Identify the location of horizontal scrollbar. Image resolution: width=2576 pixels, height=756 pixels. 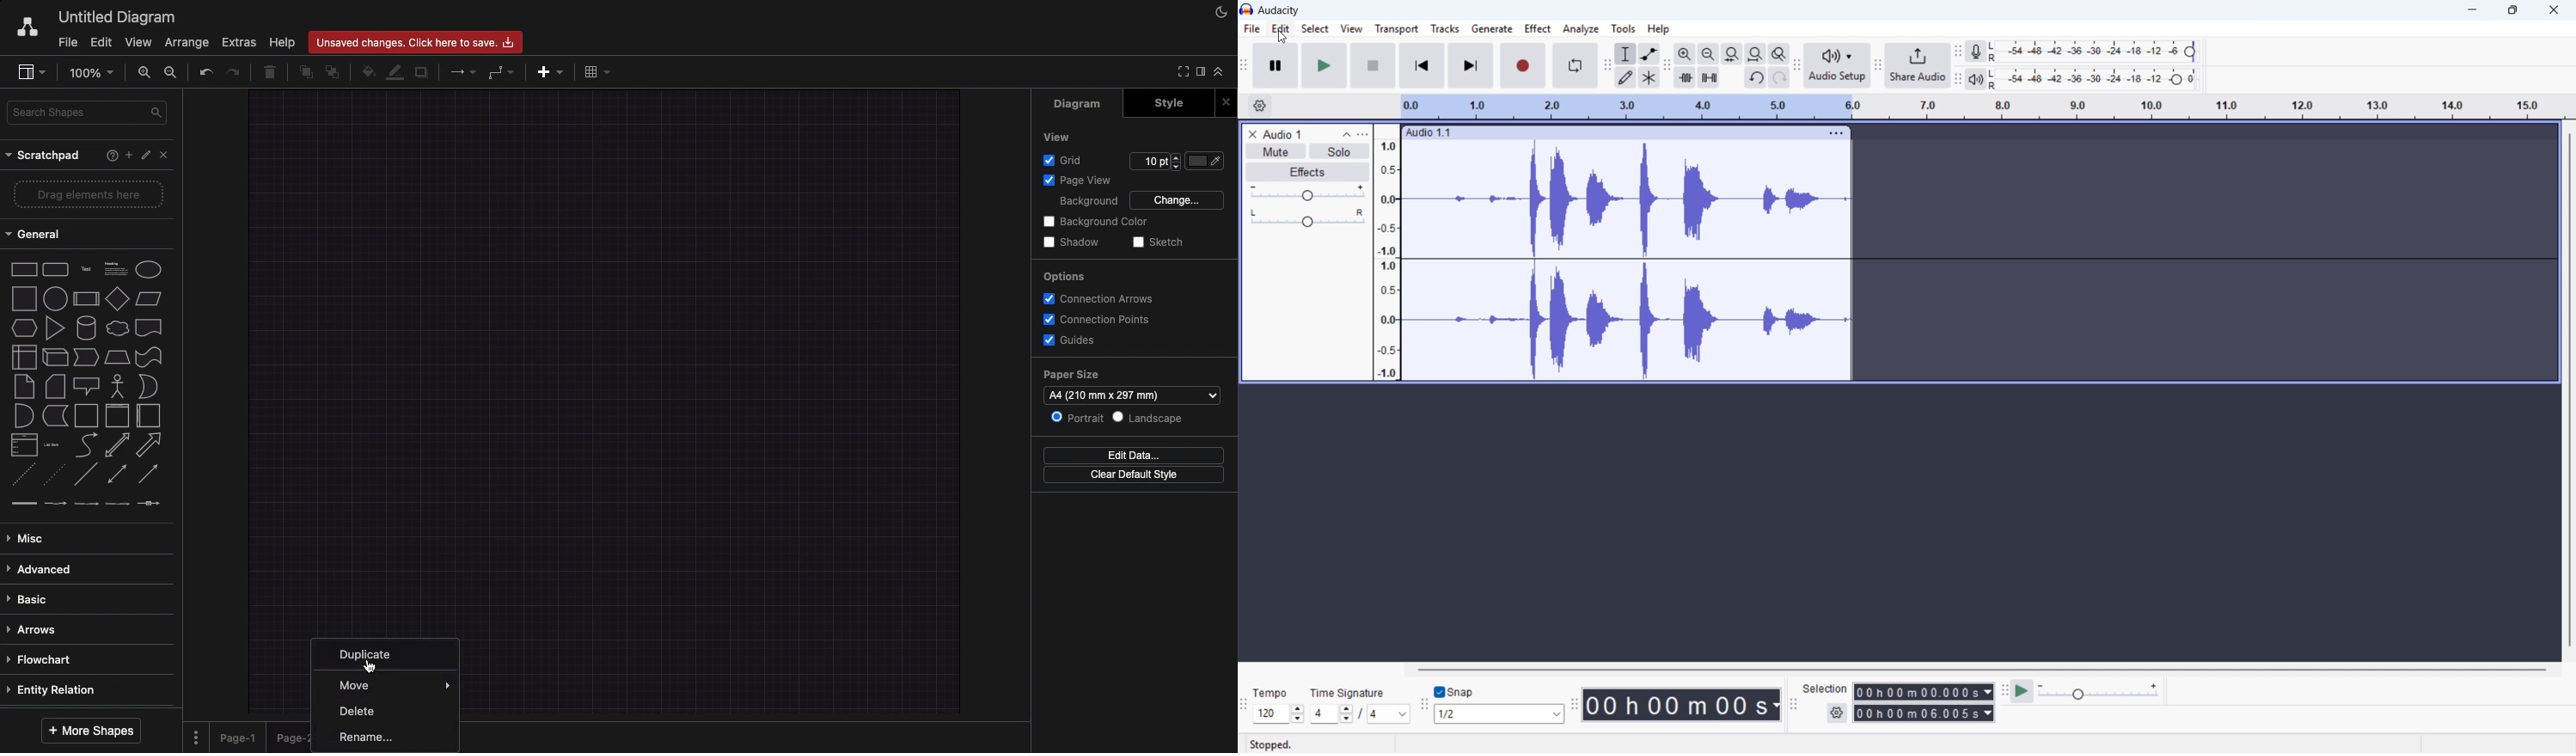
(1984, 669).